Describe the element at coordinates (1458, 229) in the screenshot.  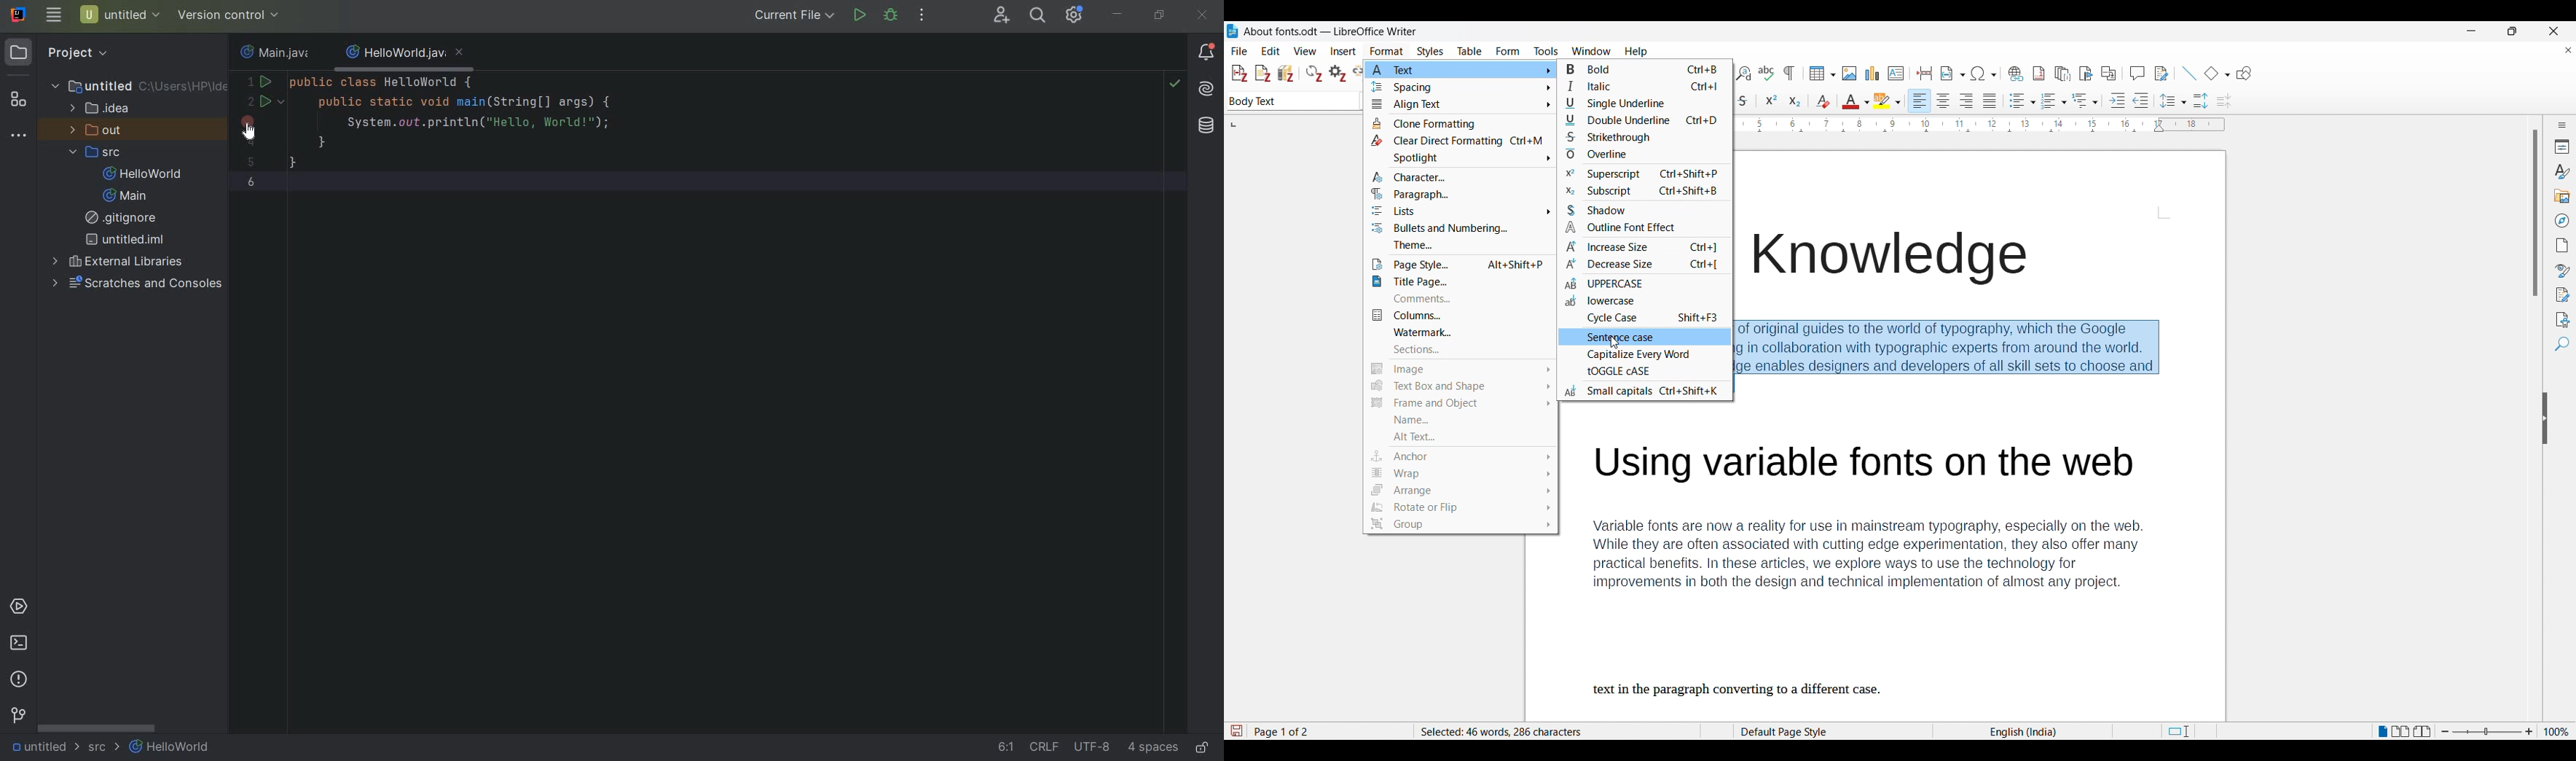
I see `bullets and numbering` at that location.